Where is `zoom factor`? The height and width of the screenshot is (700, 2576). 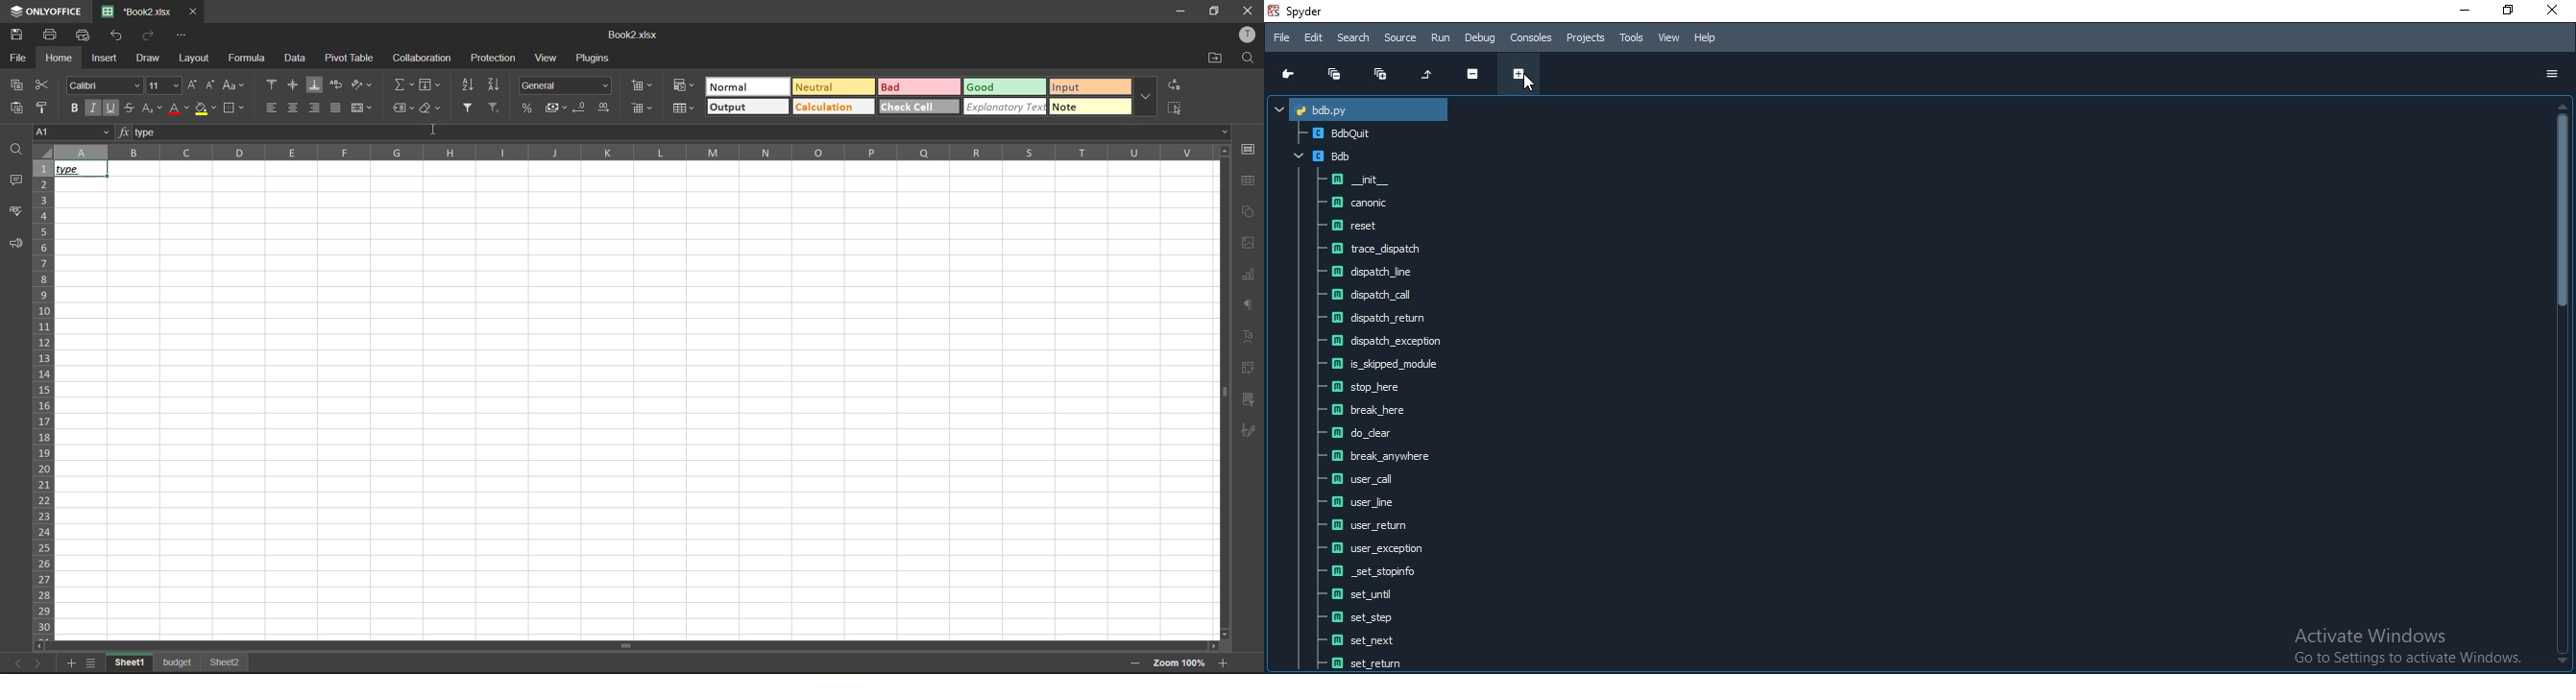
zoom factor is located at coordinates (1181, 662).